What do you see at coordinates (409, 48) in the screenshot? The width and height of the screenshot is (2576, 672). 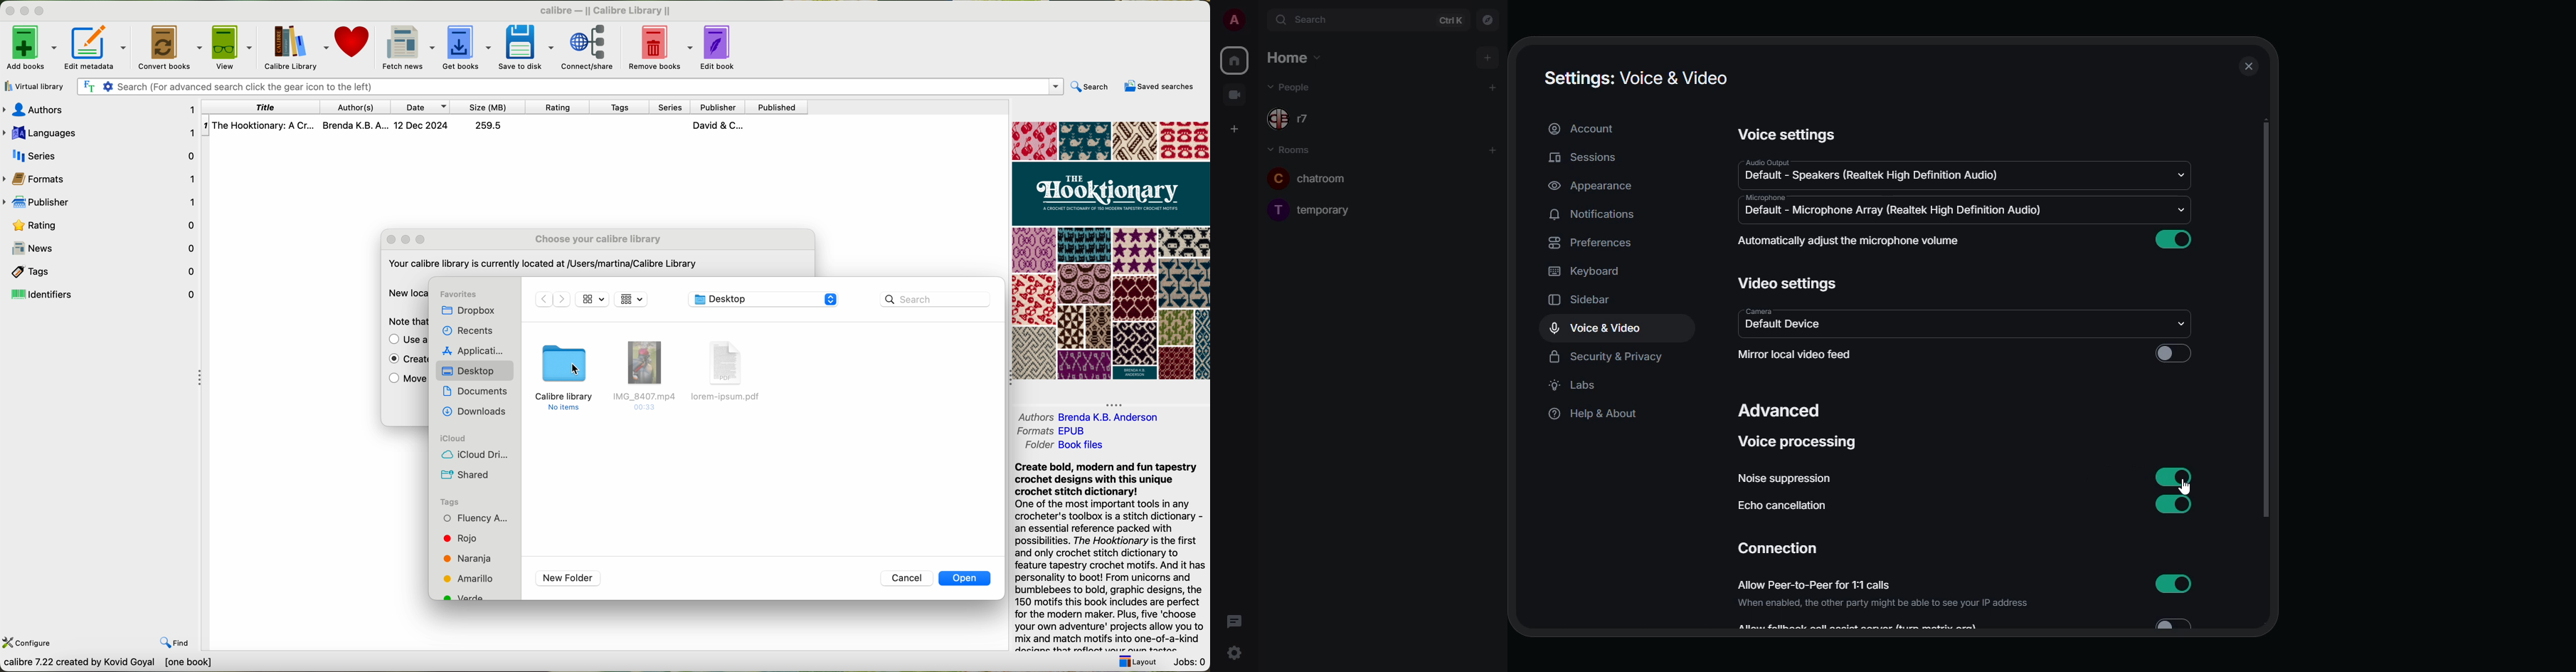 I see `fetch news` at bounding box center [409, 48].